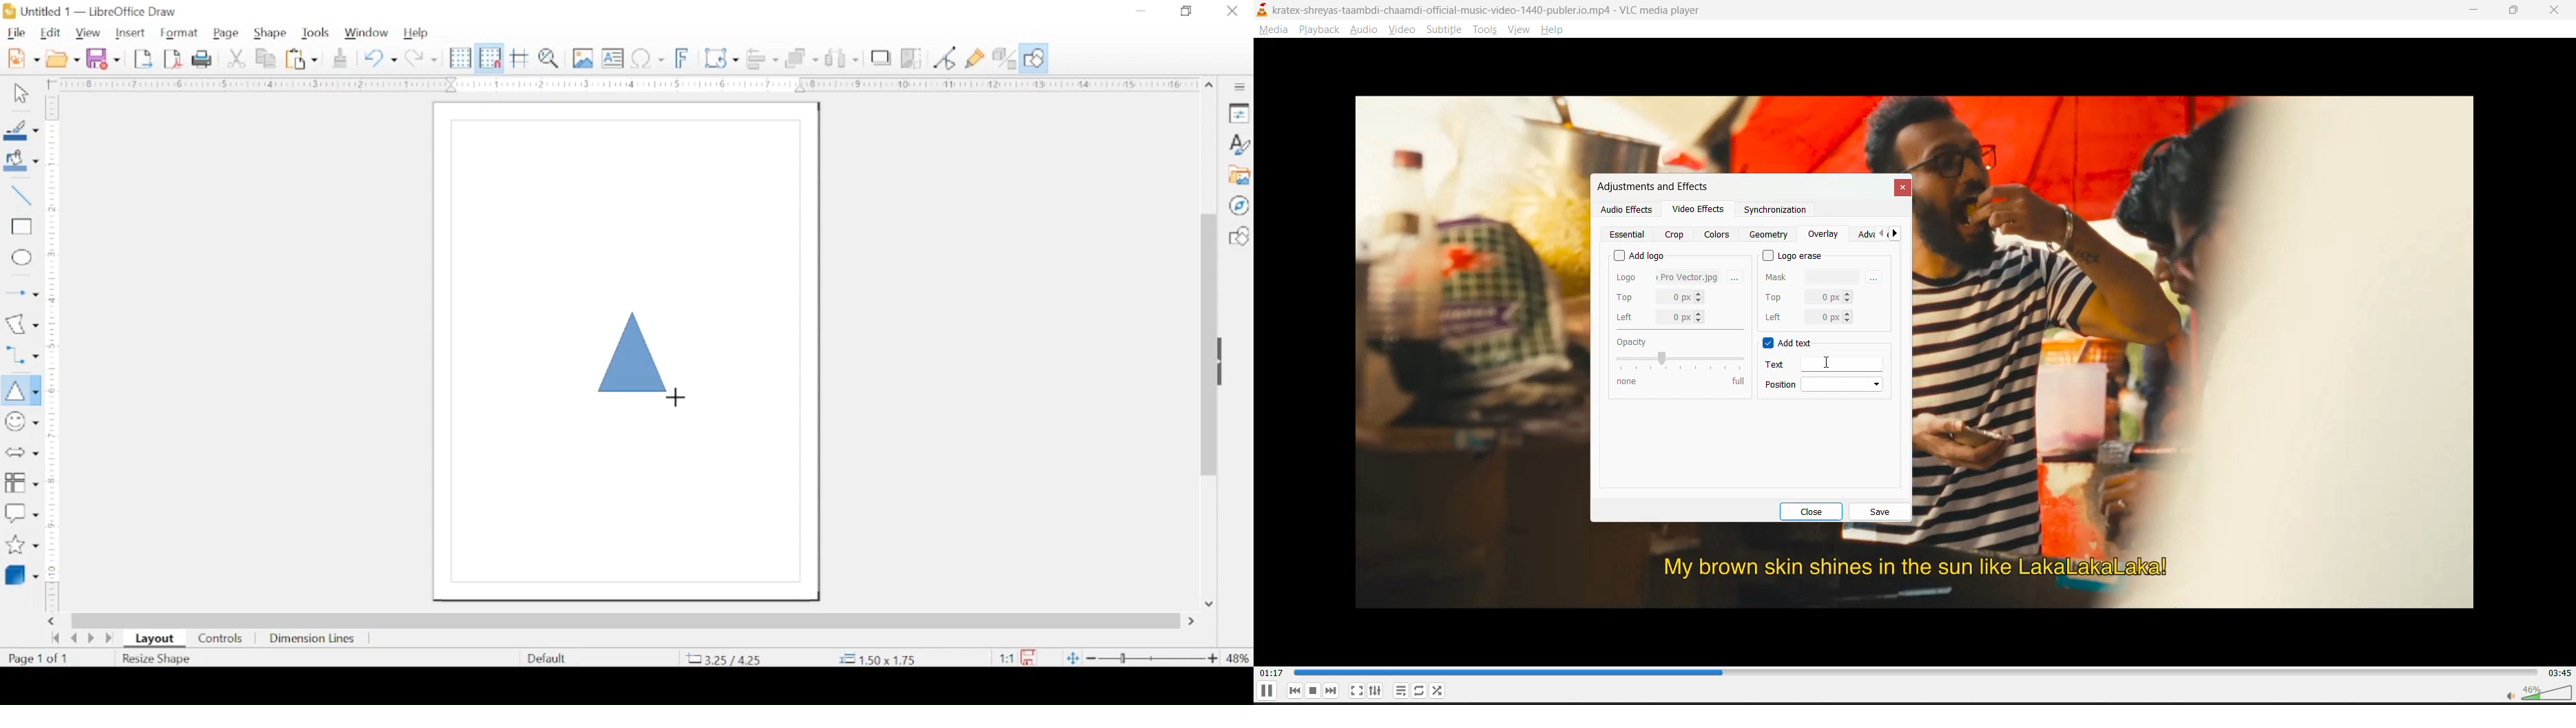  Describe the element at coordinates (1438, 692) in the screenshot. I see `random` at that location.